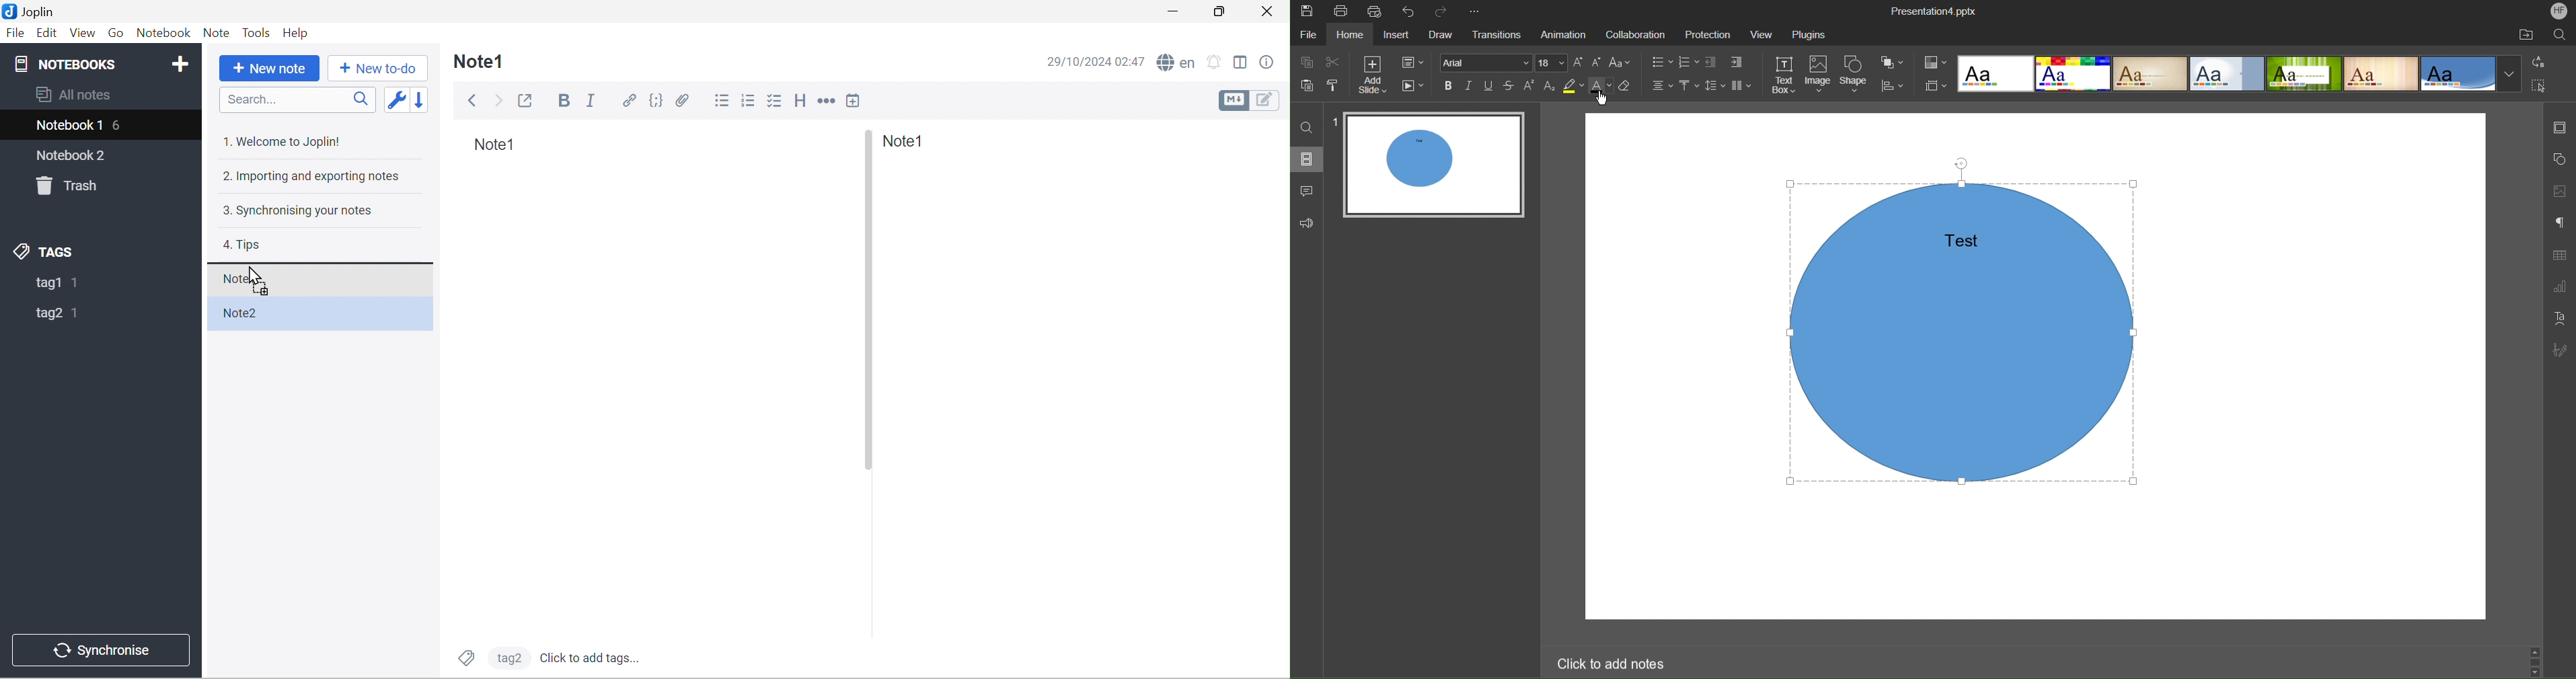 The width and height of the screenshot is (2576, 700). What do you see at coordinates (562, 102) in the screenshot?
I see `Bold` at bounding box center [562, 102].